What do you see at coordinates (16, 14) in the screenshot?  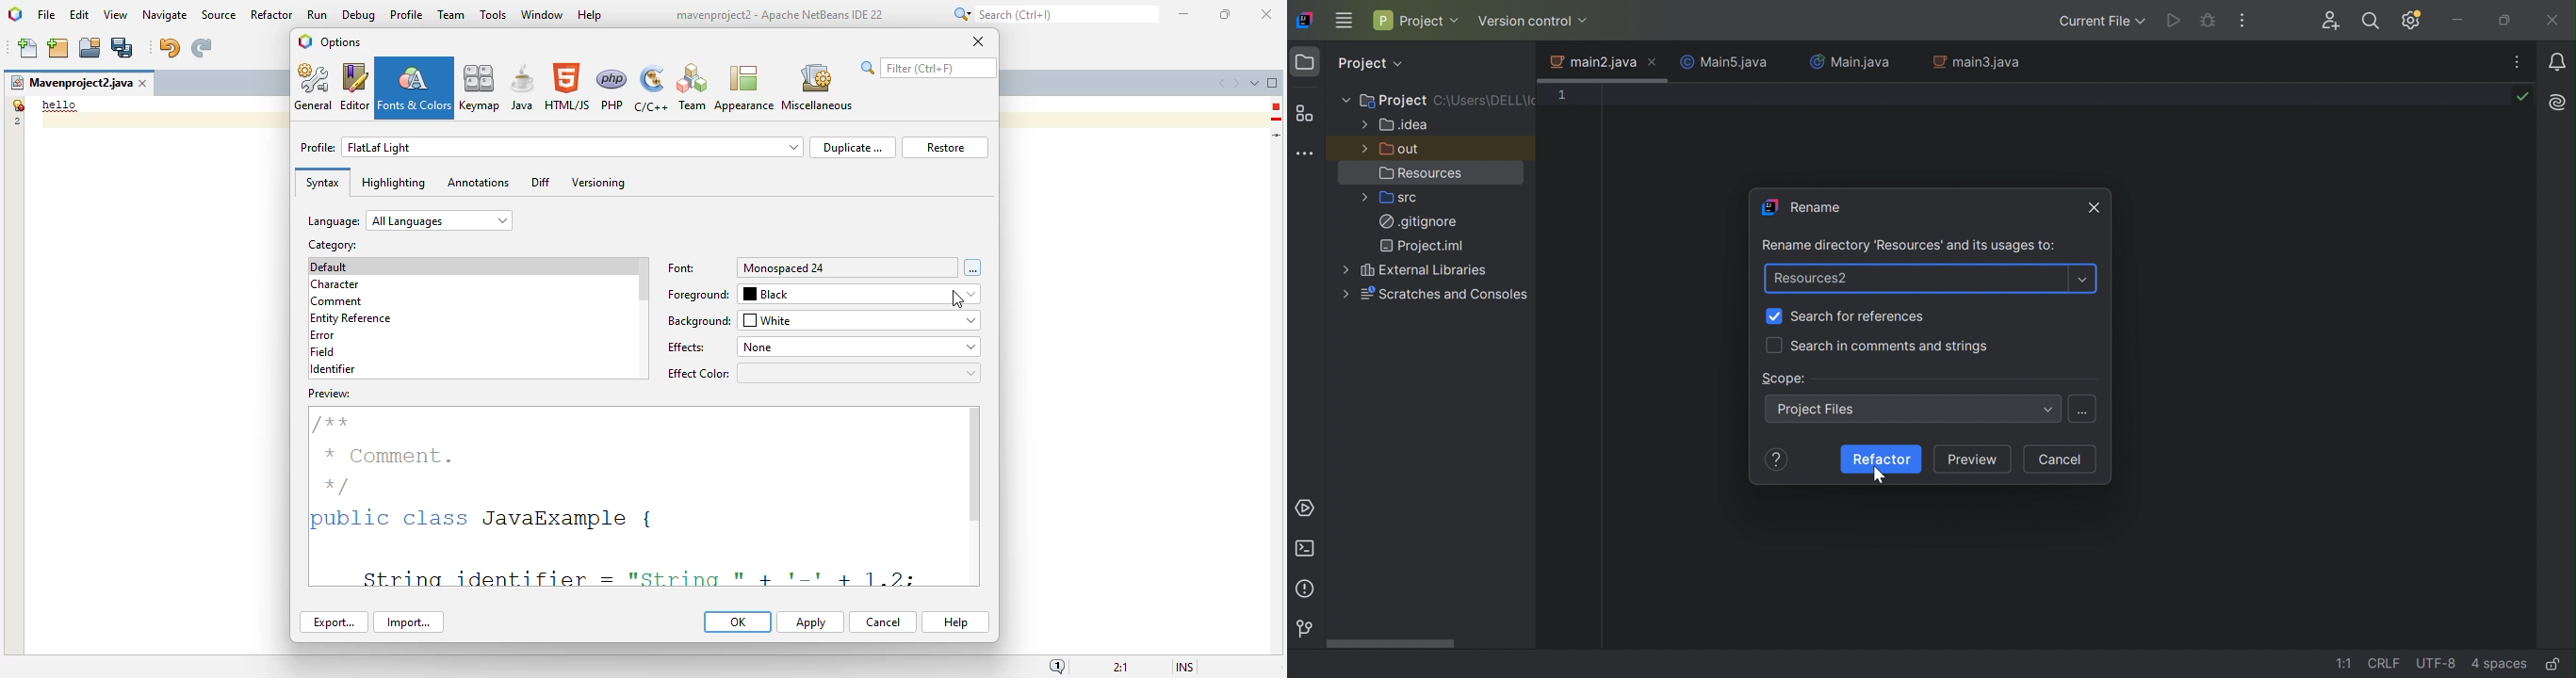 I see `logo` at bounding box center [16, 14].